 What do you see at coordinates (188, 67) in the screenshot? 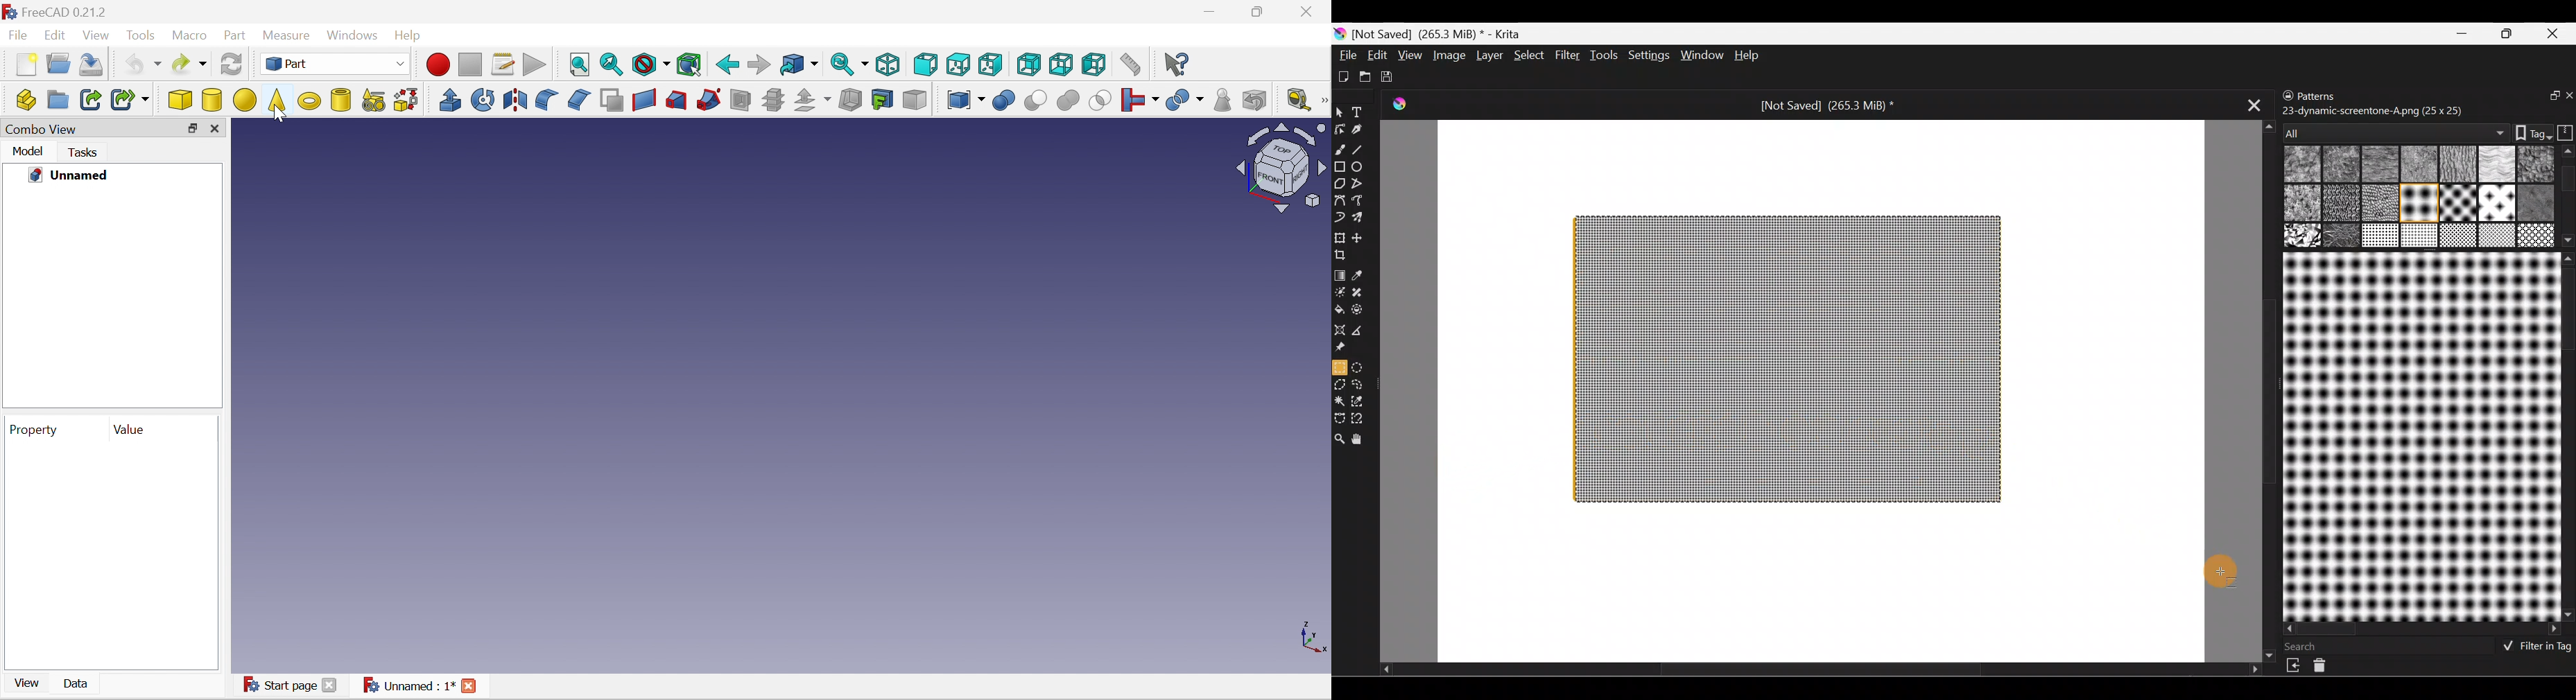
I see `Redo` at bounding box center [188, 67].